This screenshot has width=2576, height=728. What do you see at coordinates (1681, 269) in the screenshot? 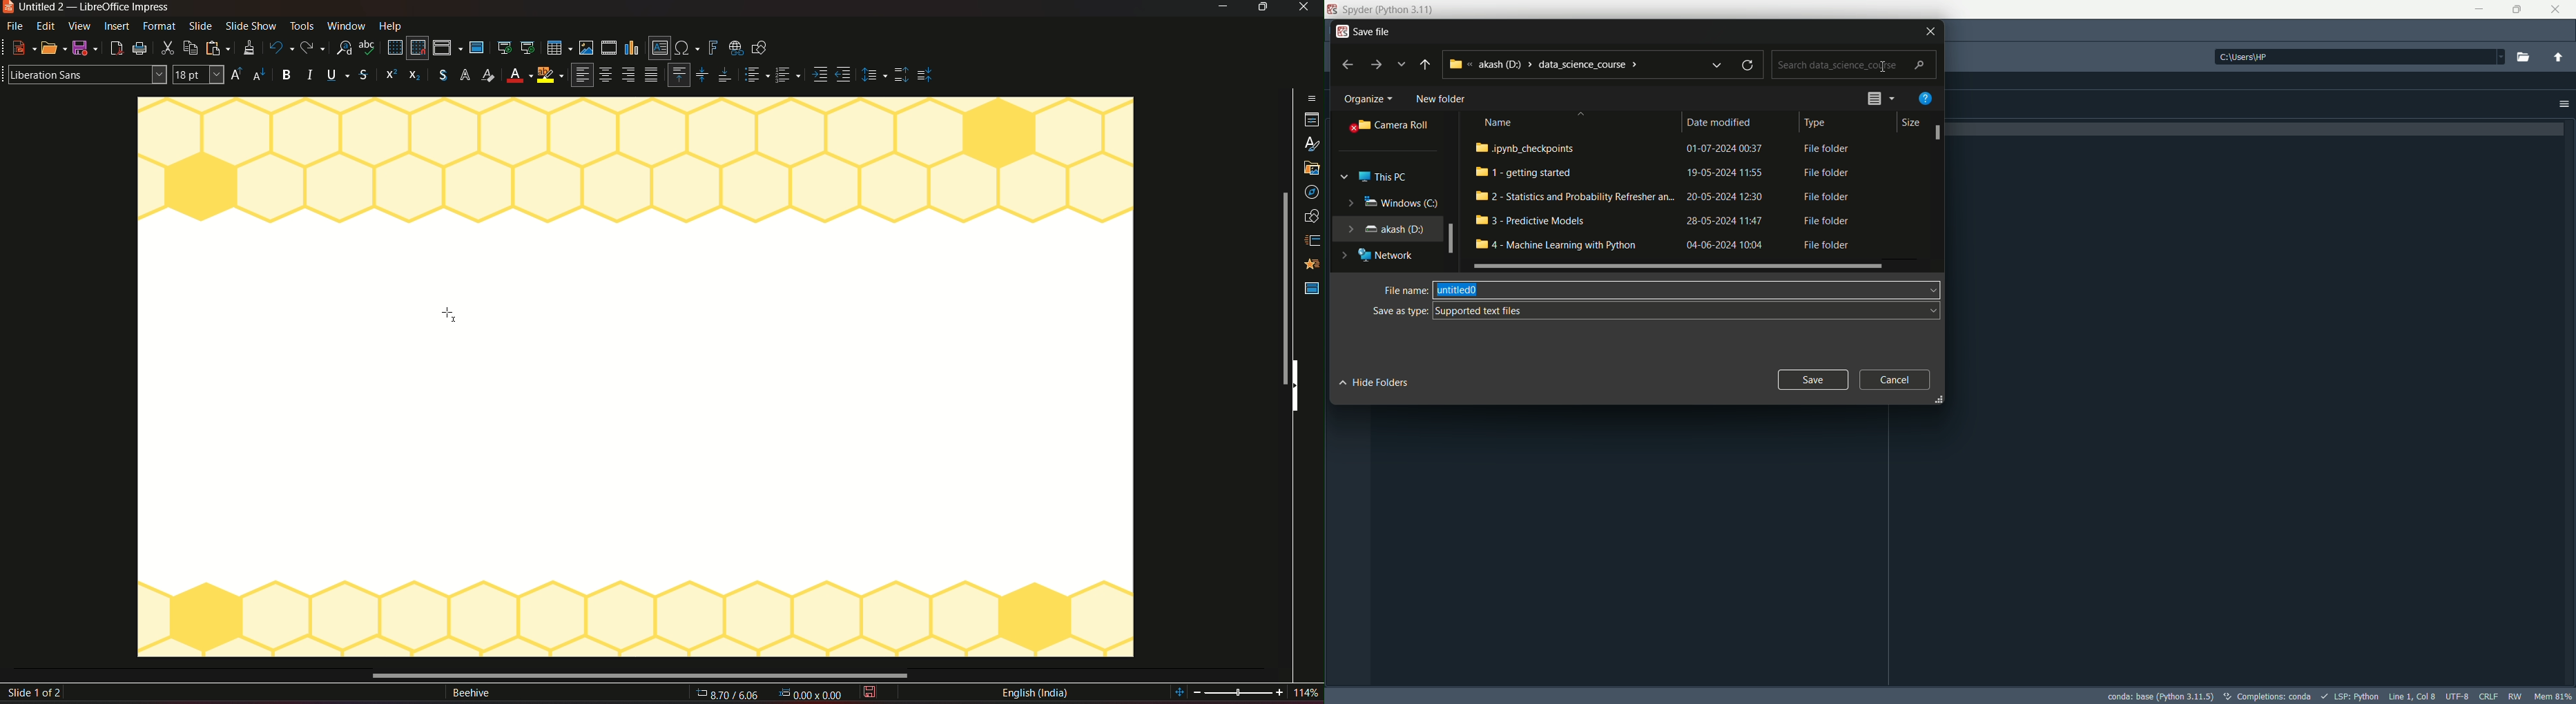
I see `slide bar` at bounding box center [1681, 269].